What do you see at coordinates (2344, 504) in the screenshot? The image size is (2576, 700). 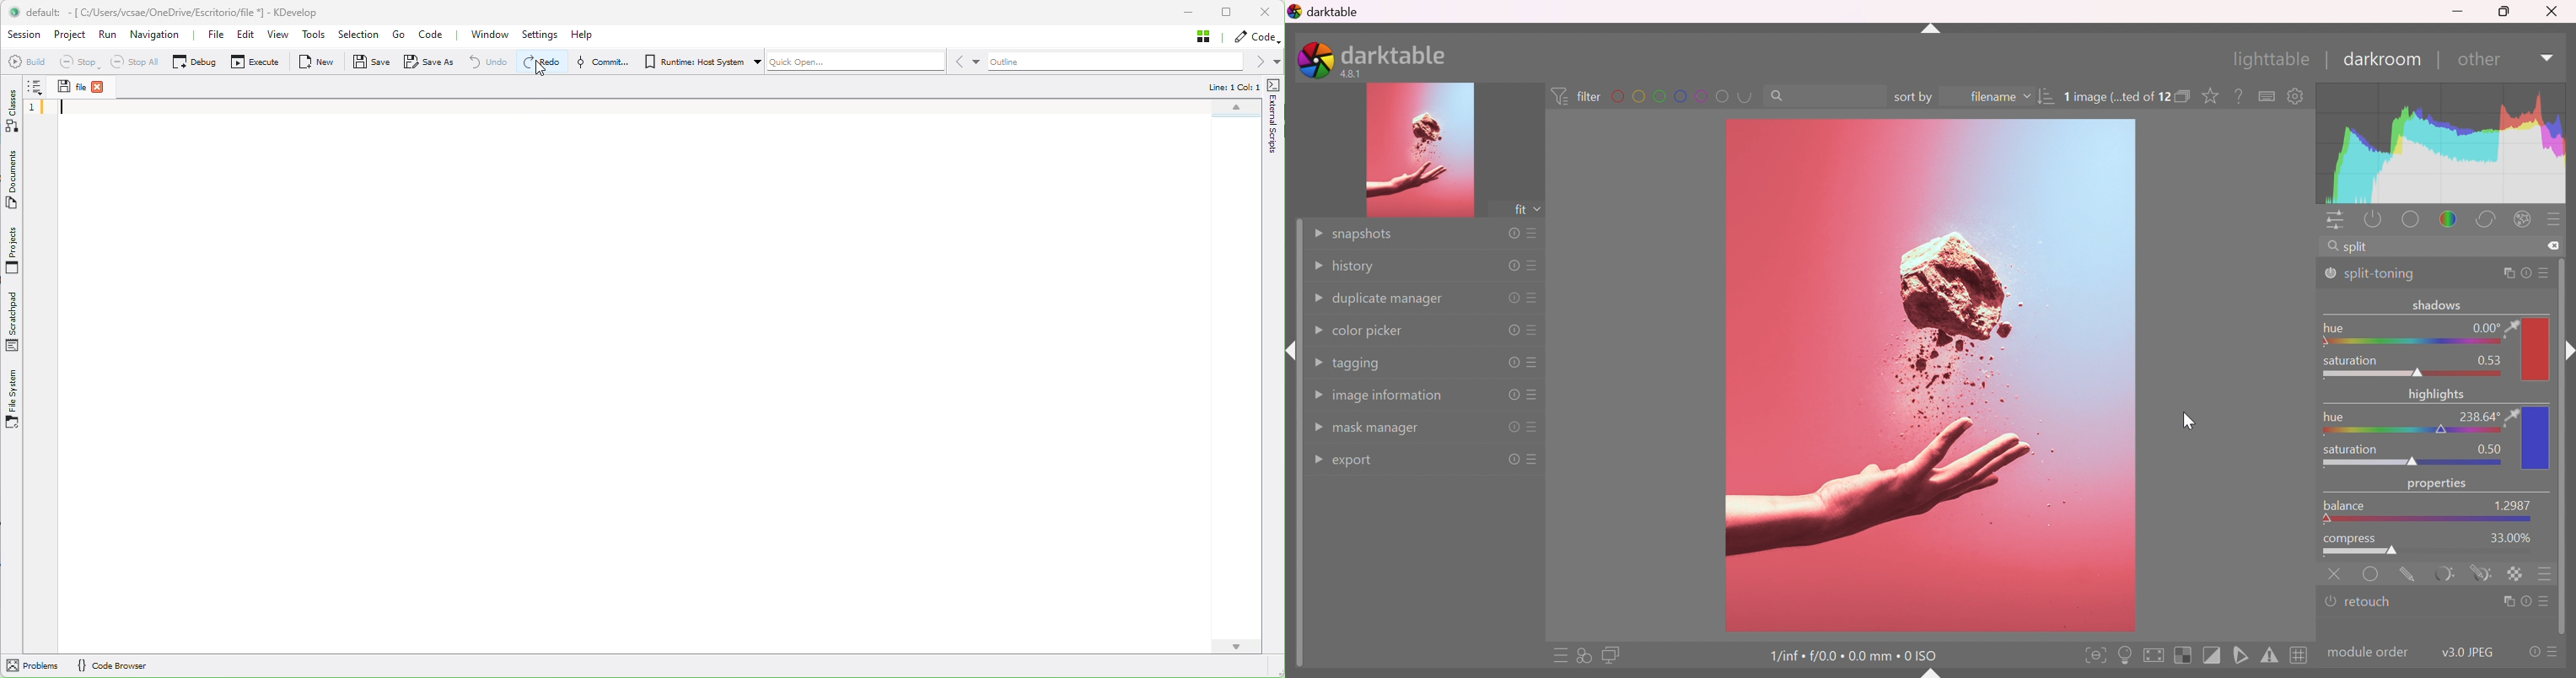 I see `balance` at bounding box center [2344, 504].